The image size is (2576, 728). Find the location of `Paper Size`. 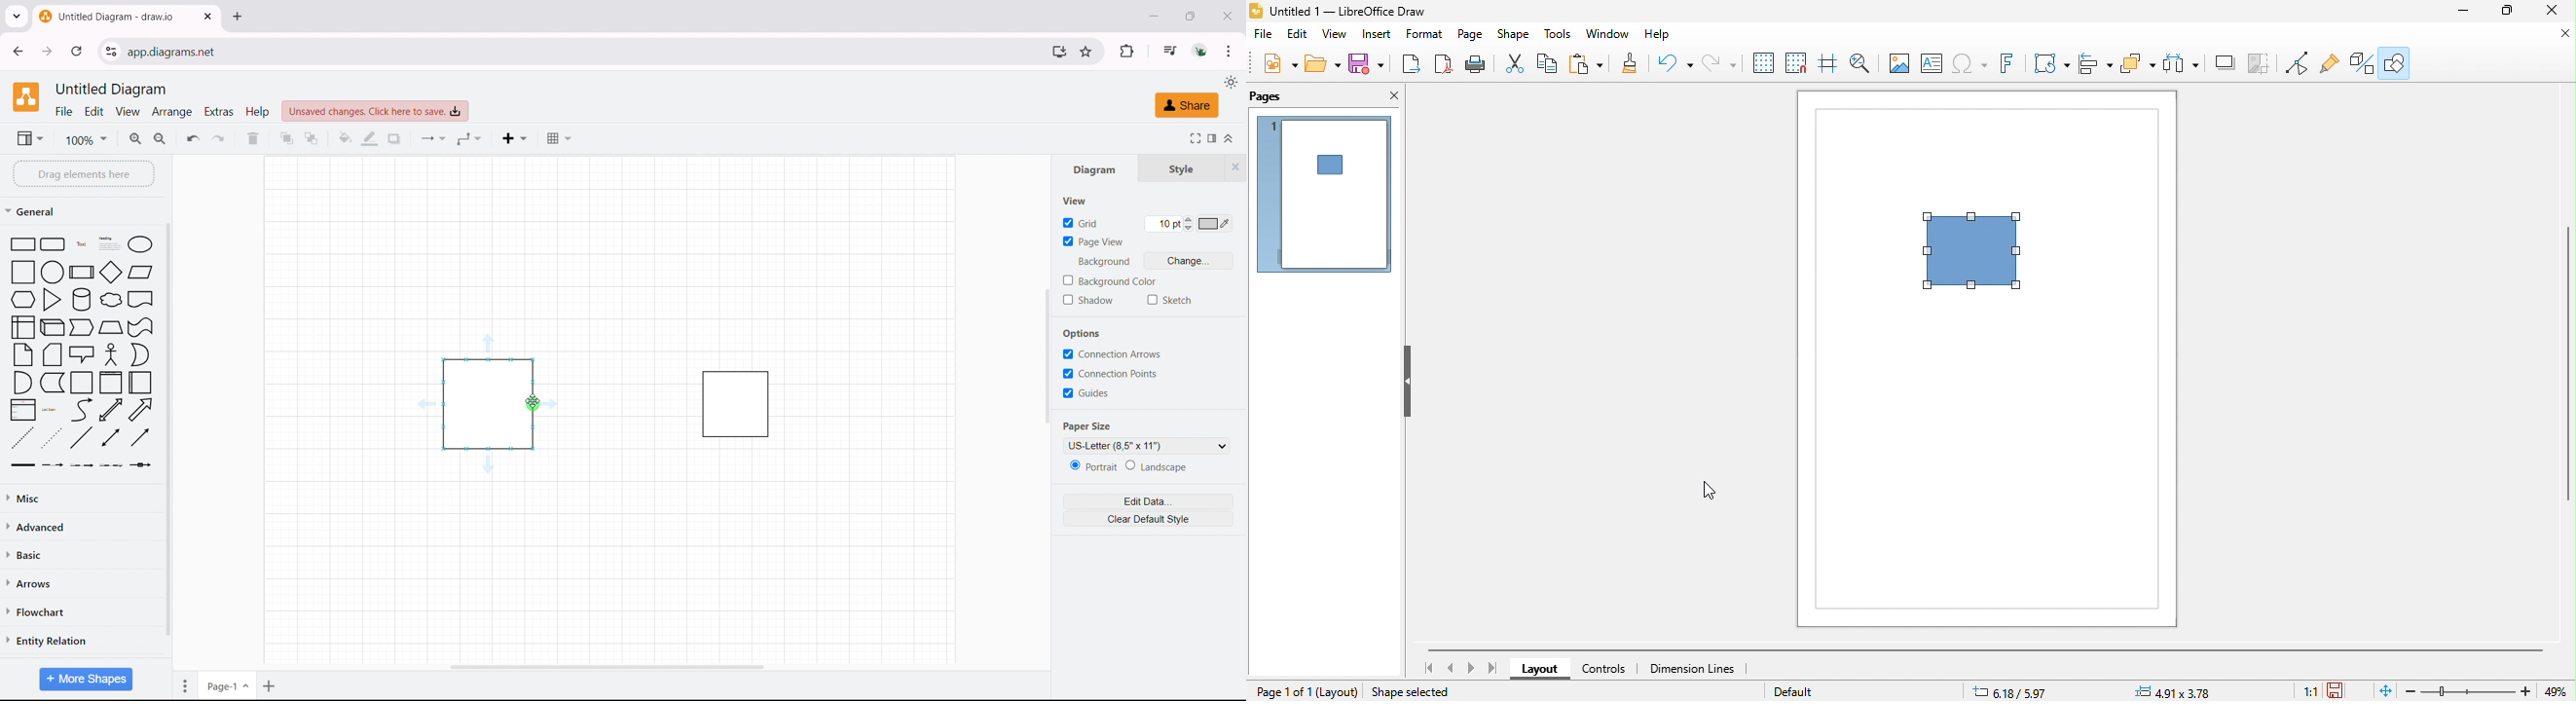

Paper Size is located at coordinates (1094, 427).